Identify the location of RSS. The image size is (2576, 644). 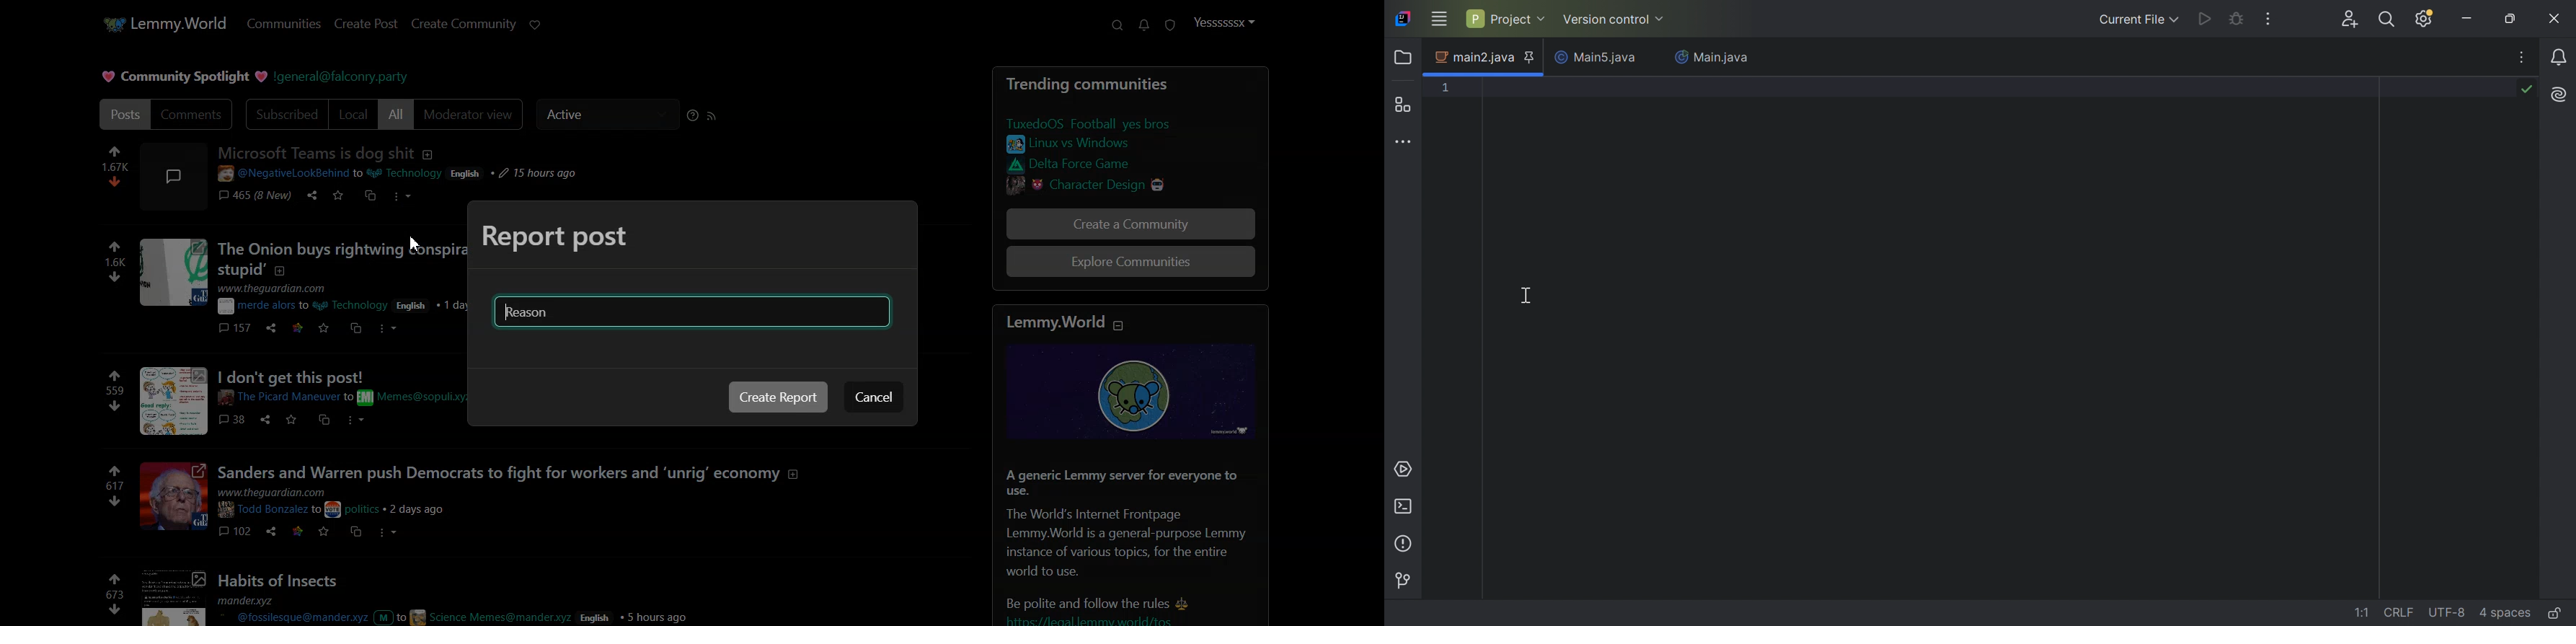
(713, 115).